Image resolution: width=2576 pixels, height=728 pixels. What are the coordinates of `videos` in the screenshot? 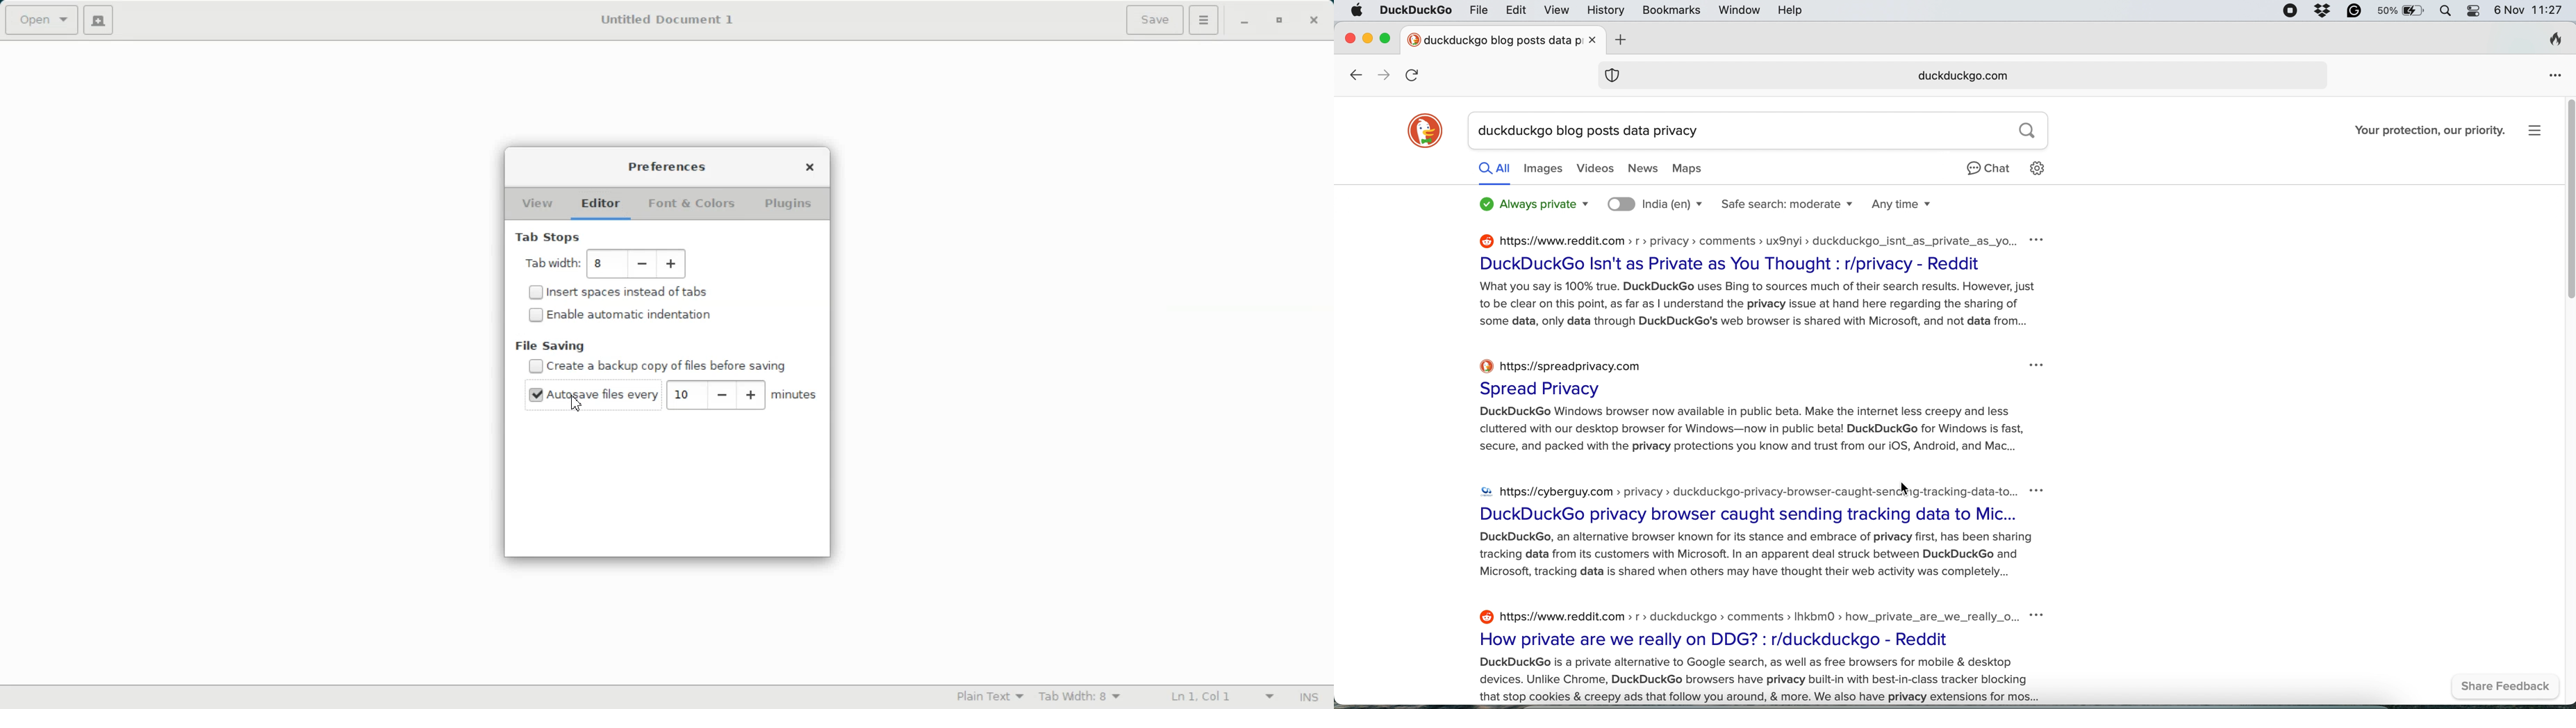 It's located at (1592, 169).